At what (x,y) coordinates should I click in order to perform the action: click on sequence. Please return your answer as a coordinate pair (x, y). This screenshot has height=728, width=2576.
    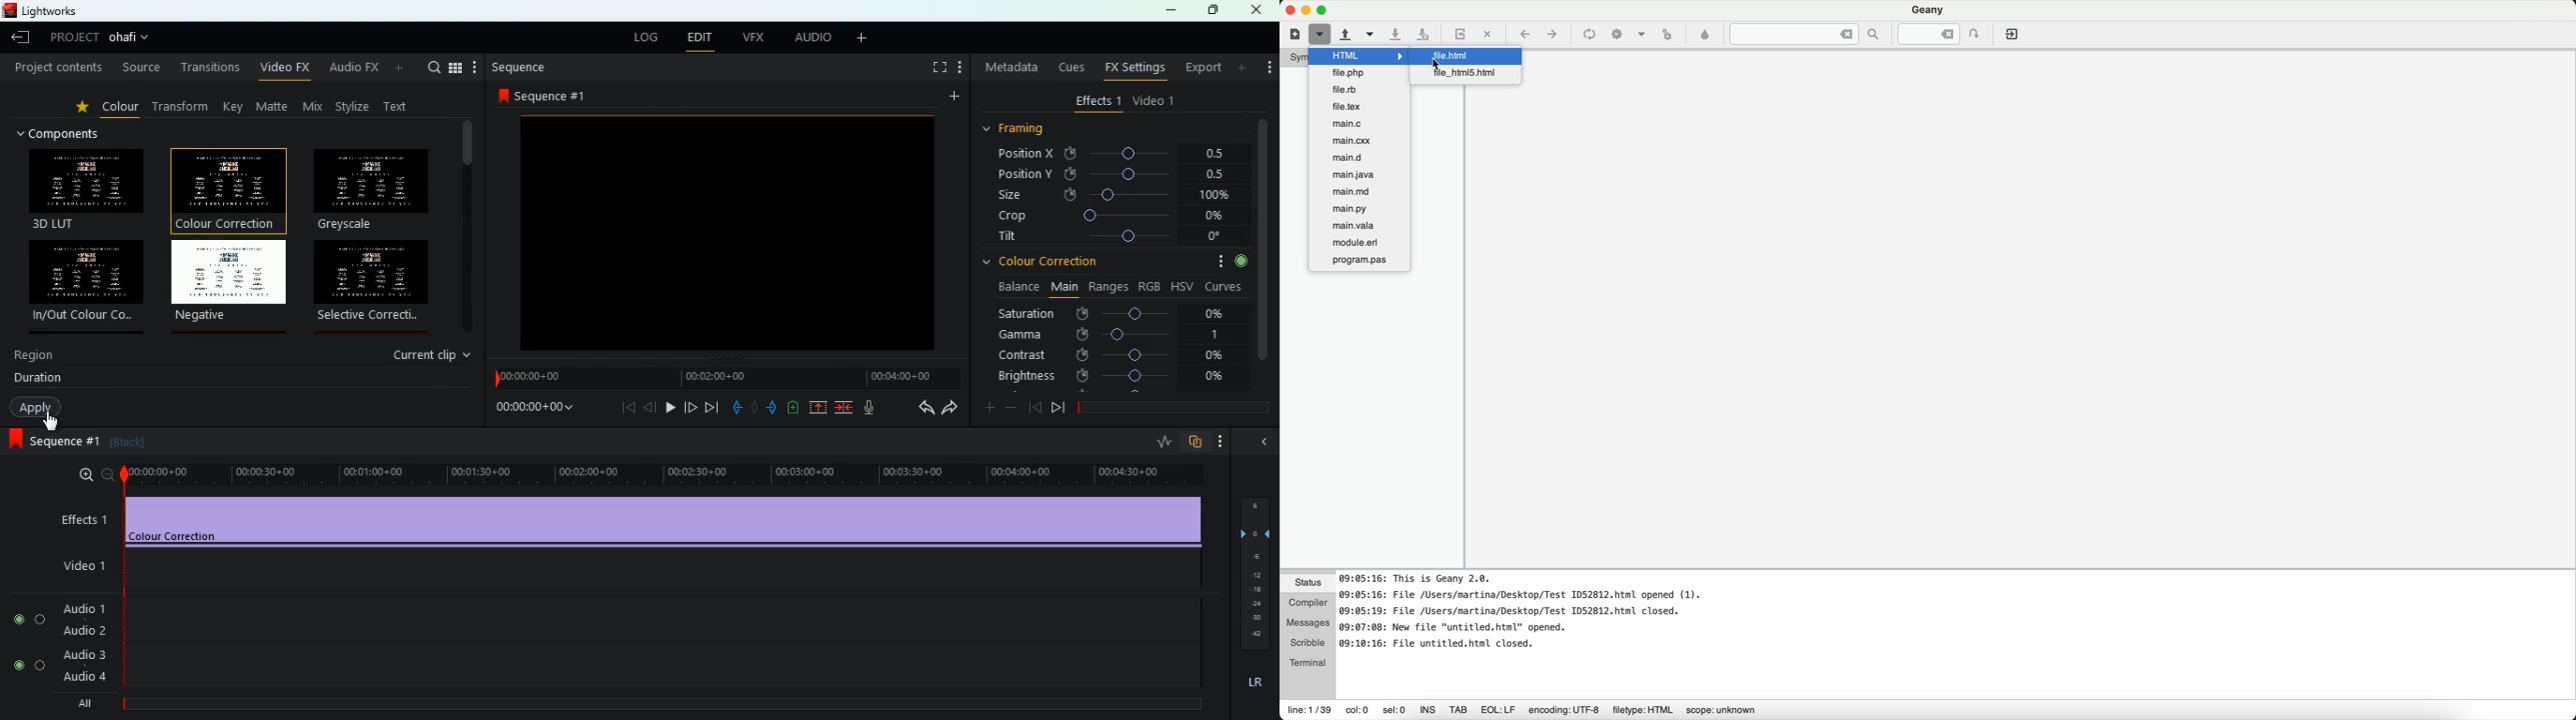
    Looking at the image, I should click on (75, 441).